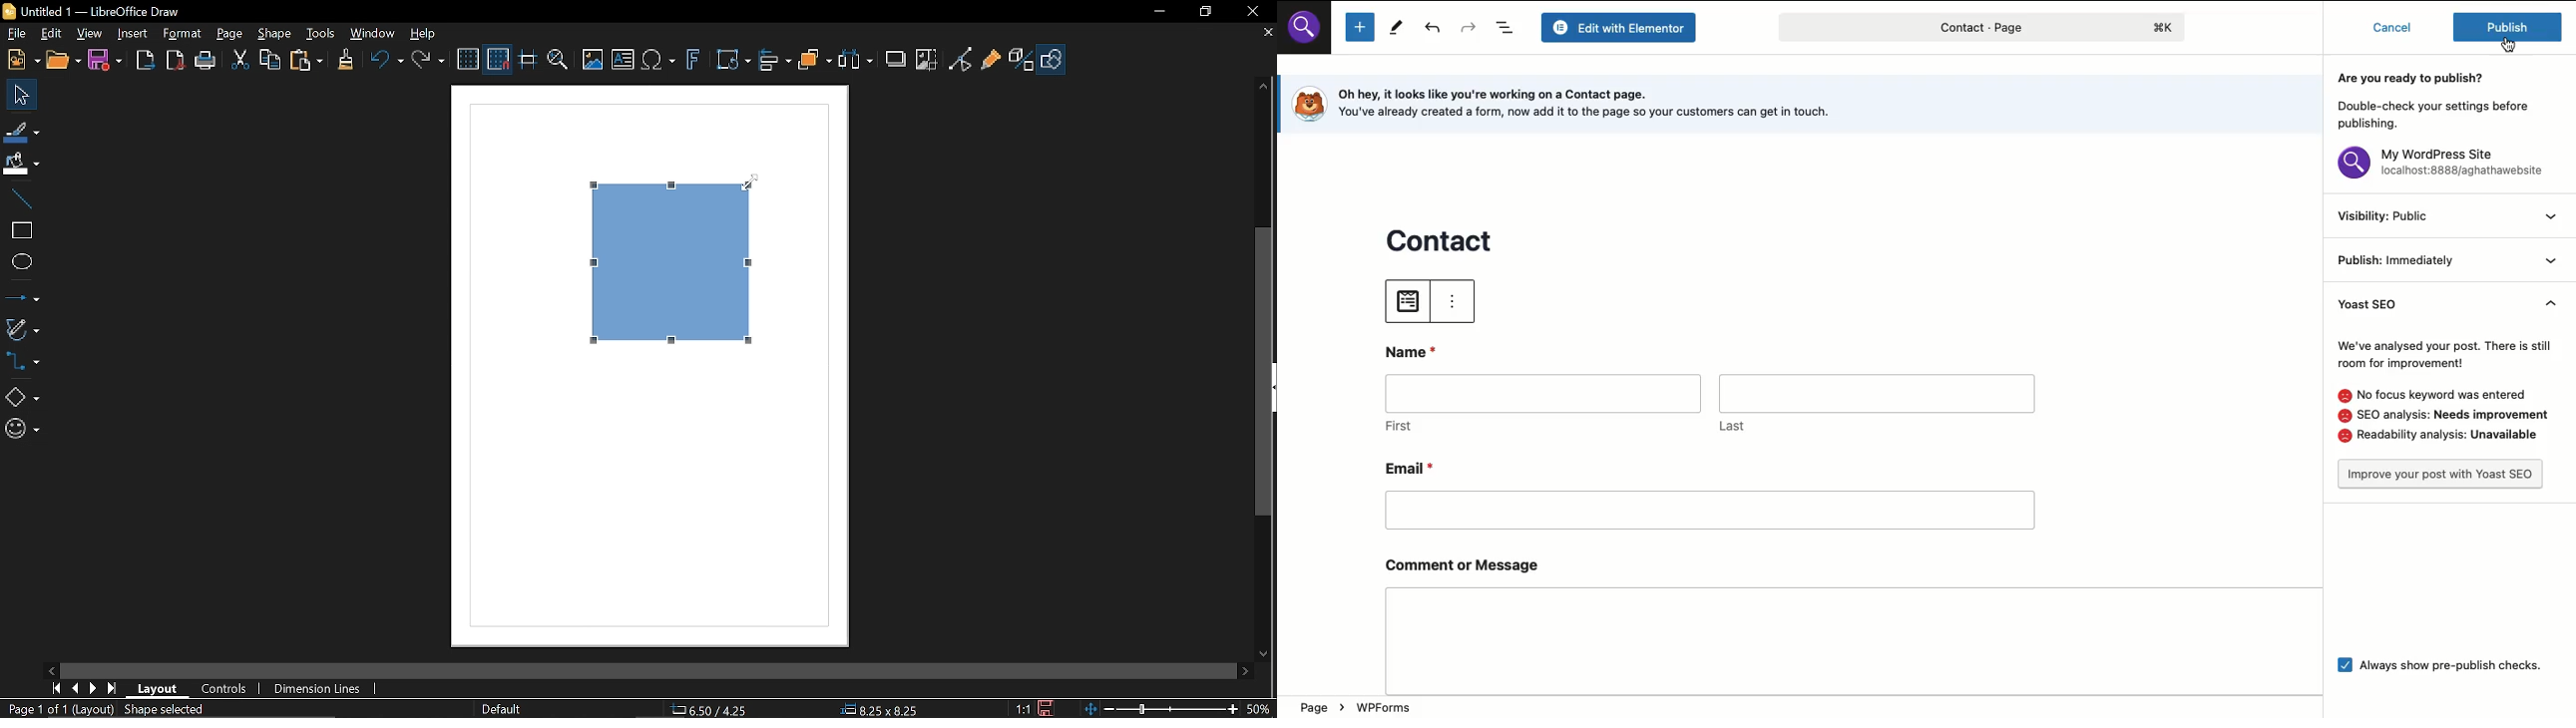 The width and height of the screenshot is (2576, 728). Describe the element at coordinates (1469, 29) in the screenshot. I see `Redo` at that location.